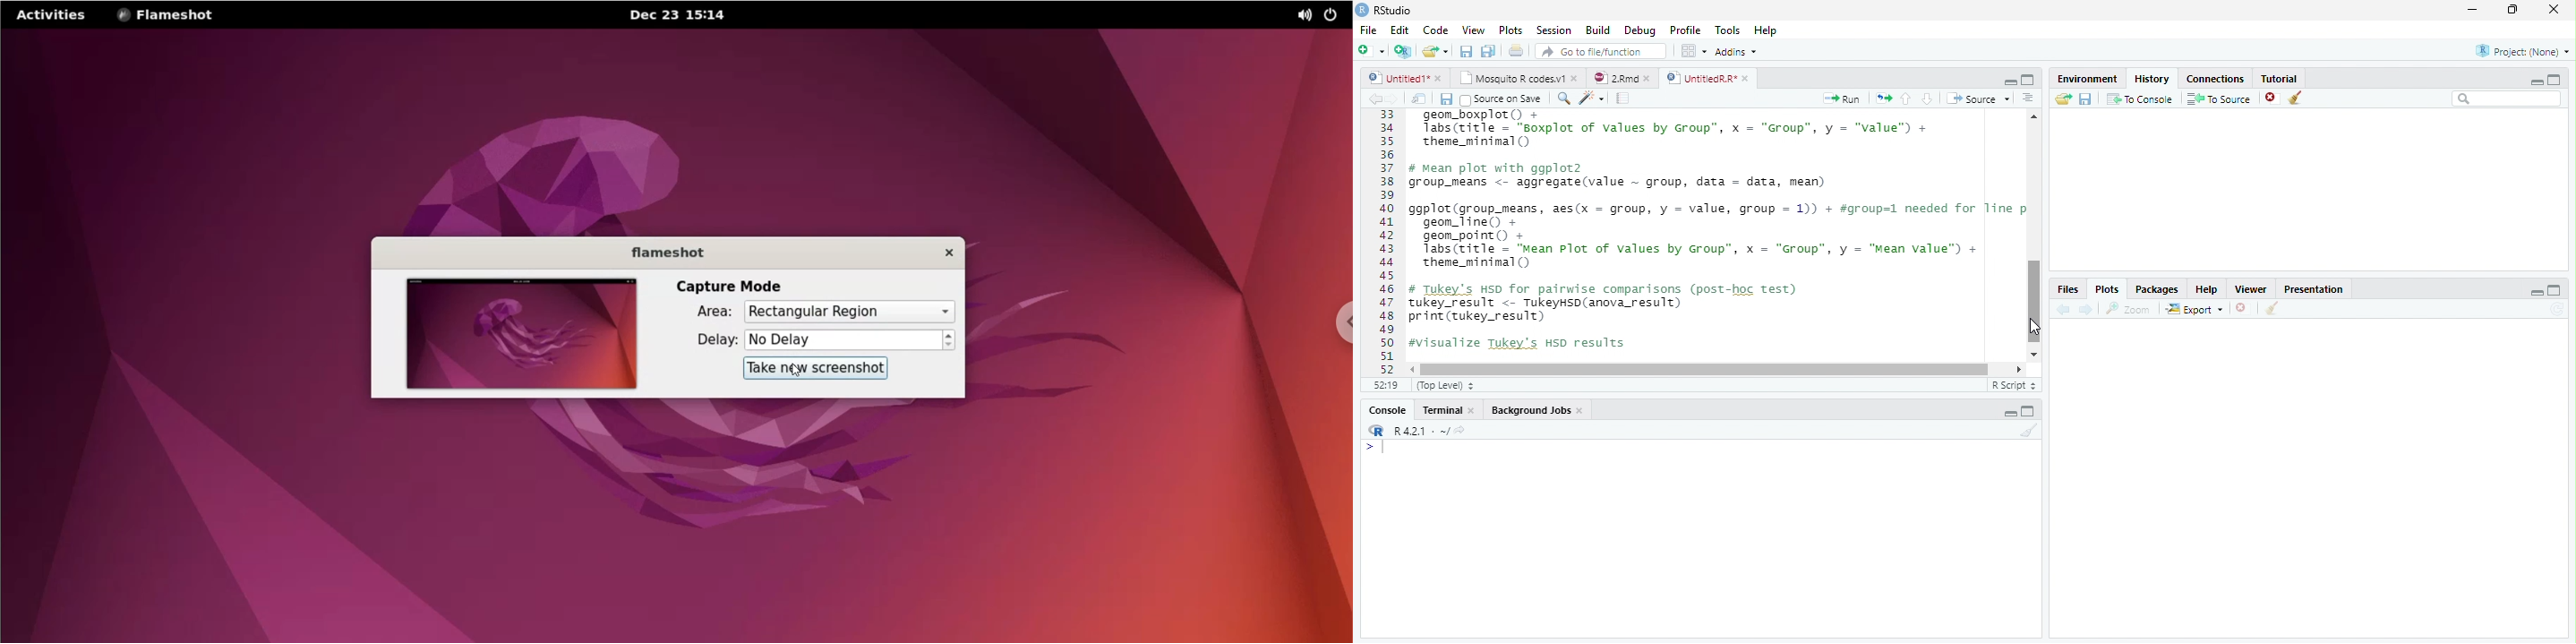 The image size is (2576, 644). I want to click on Print  the current file, so click(1517, 51).